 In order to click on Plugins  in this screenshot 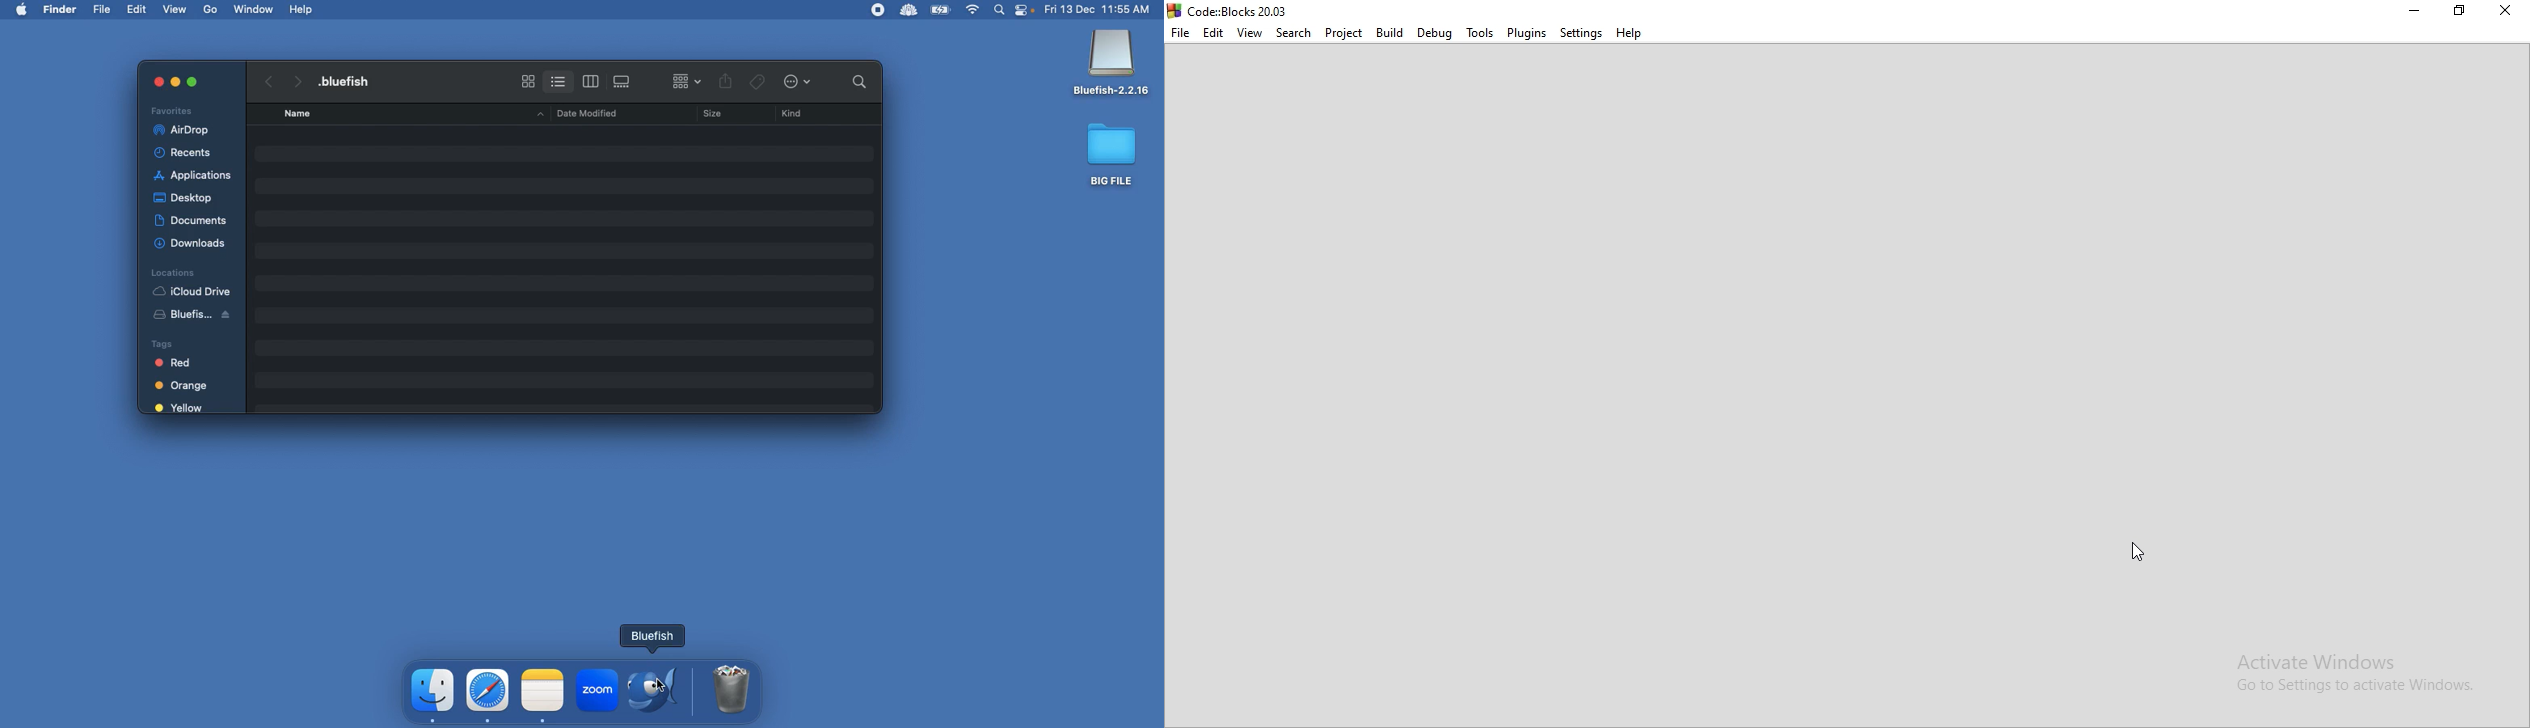, I will do `click(1526, 32)`.